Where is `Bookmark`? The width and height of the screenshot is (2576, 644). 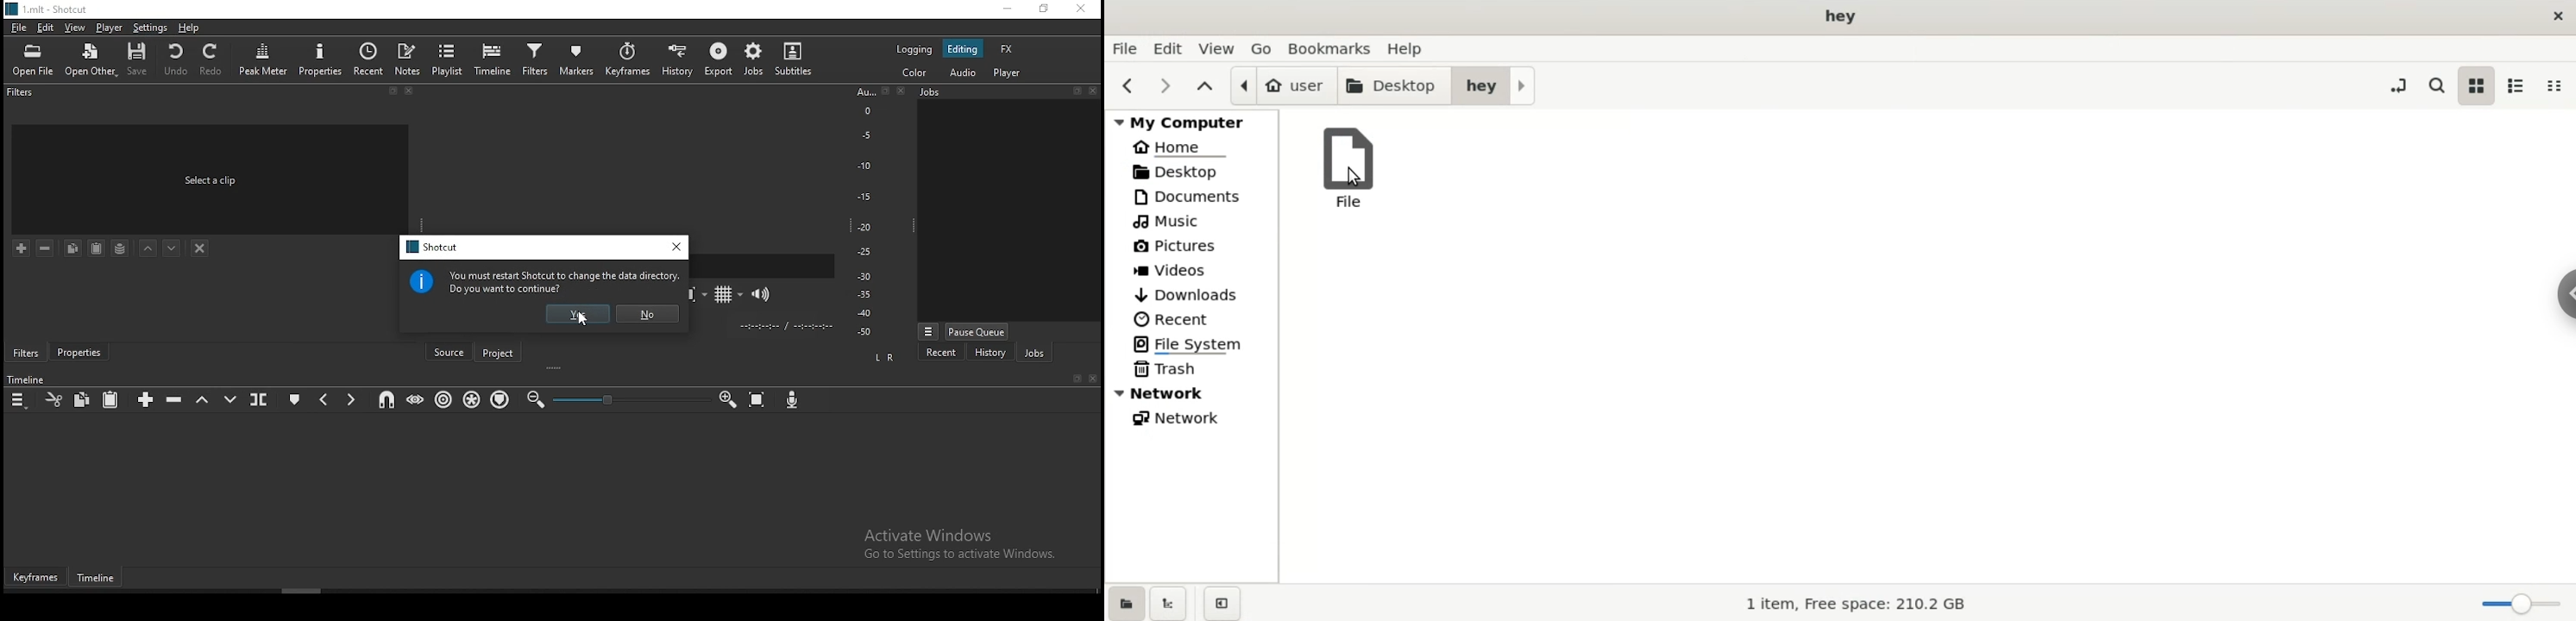 Bookmark is located at coordinates (1077, 379).